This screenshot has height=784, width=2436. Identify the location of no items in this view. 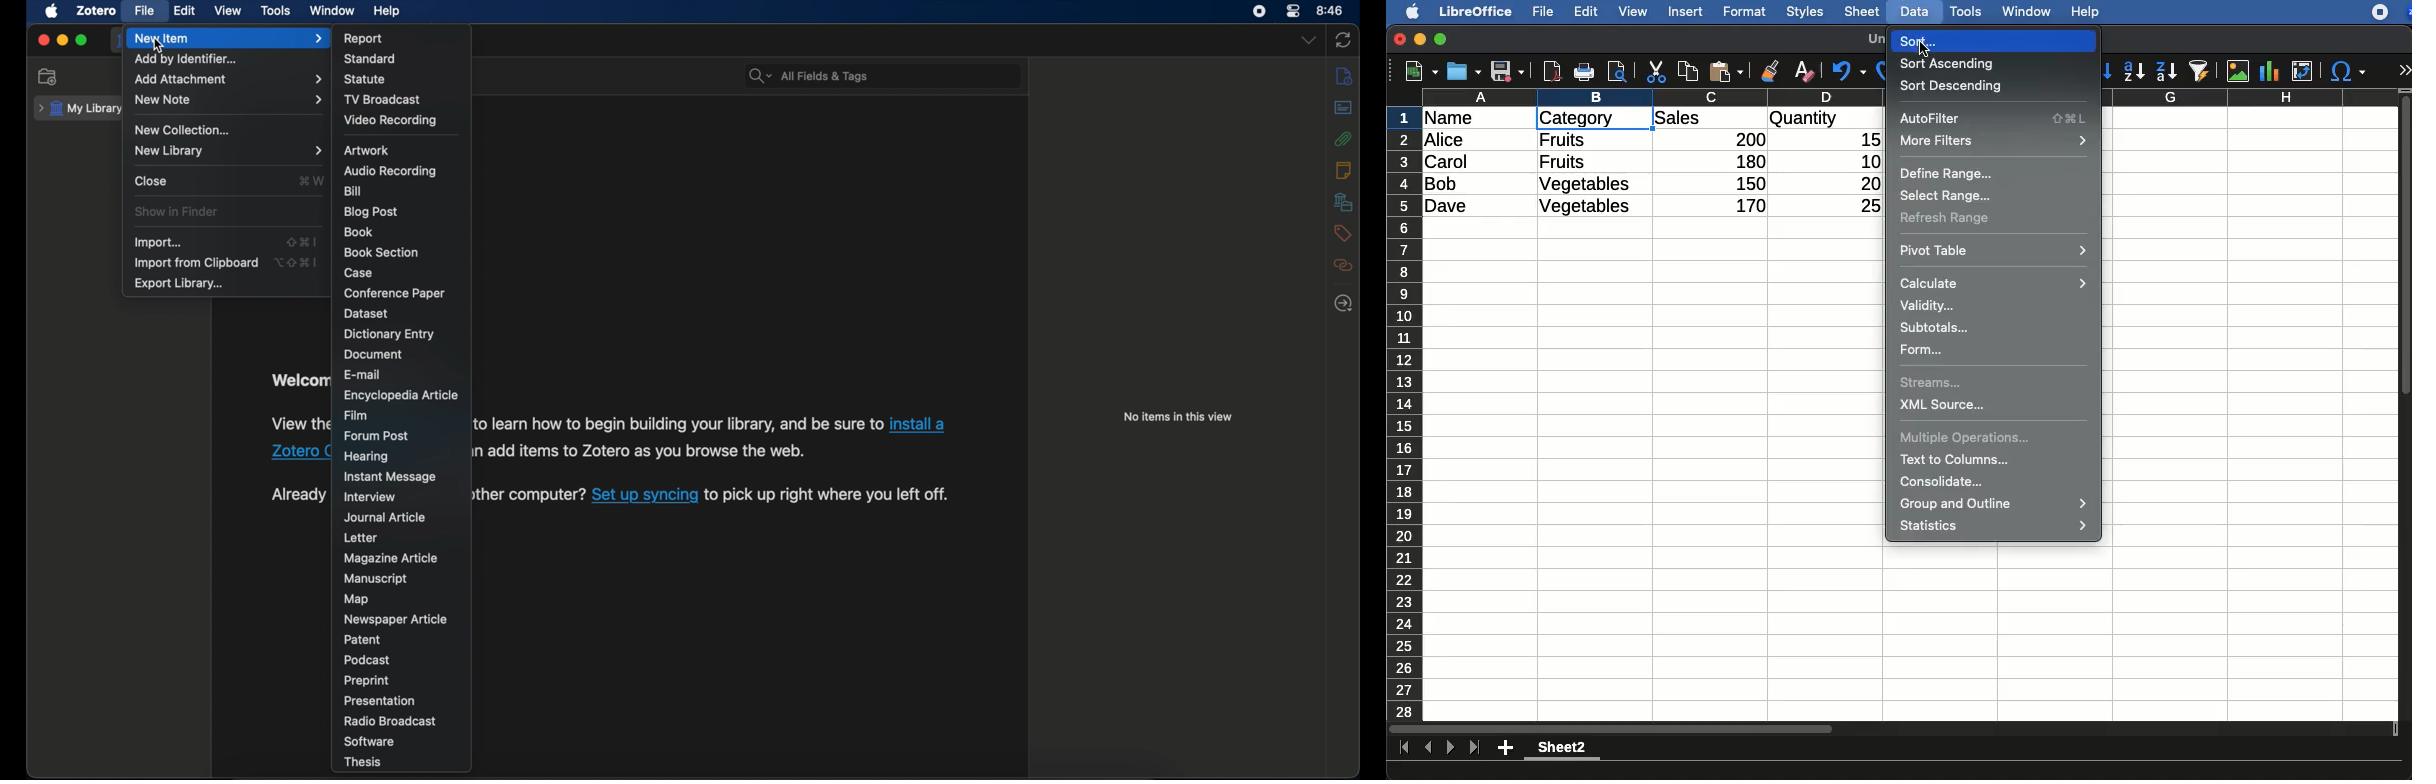
(1179, 416).